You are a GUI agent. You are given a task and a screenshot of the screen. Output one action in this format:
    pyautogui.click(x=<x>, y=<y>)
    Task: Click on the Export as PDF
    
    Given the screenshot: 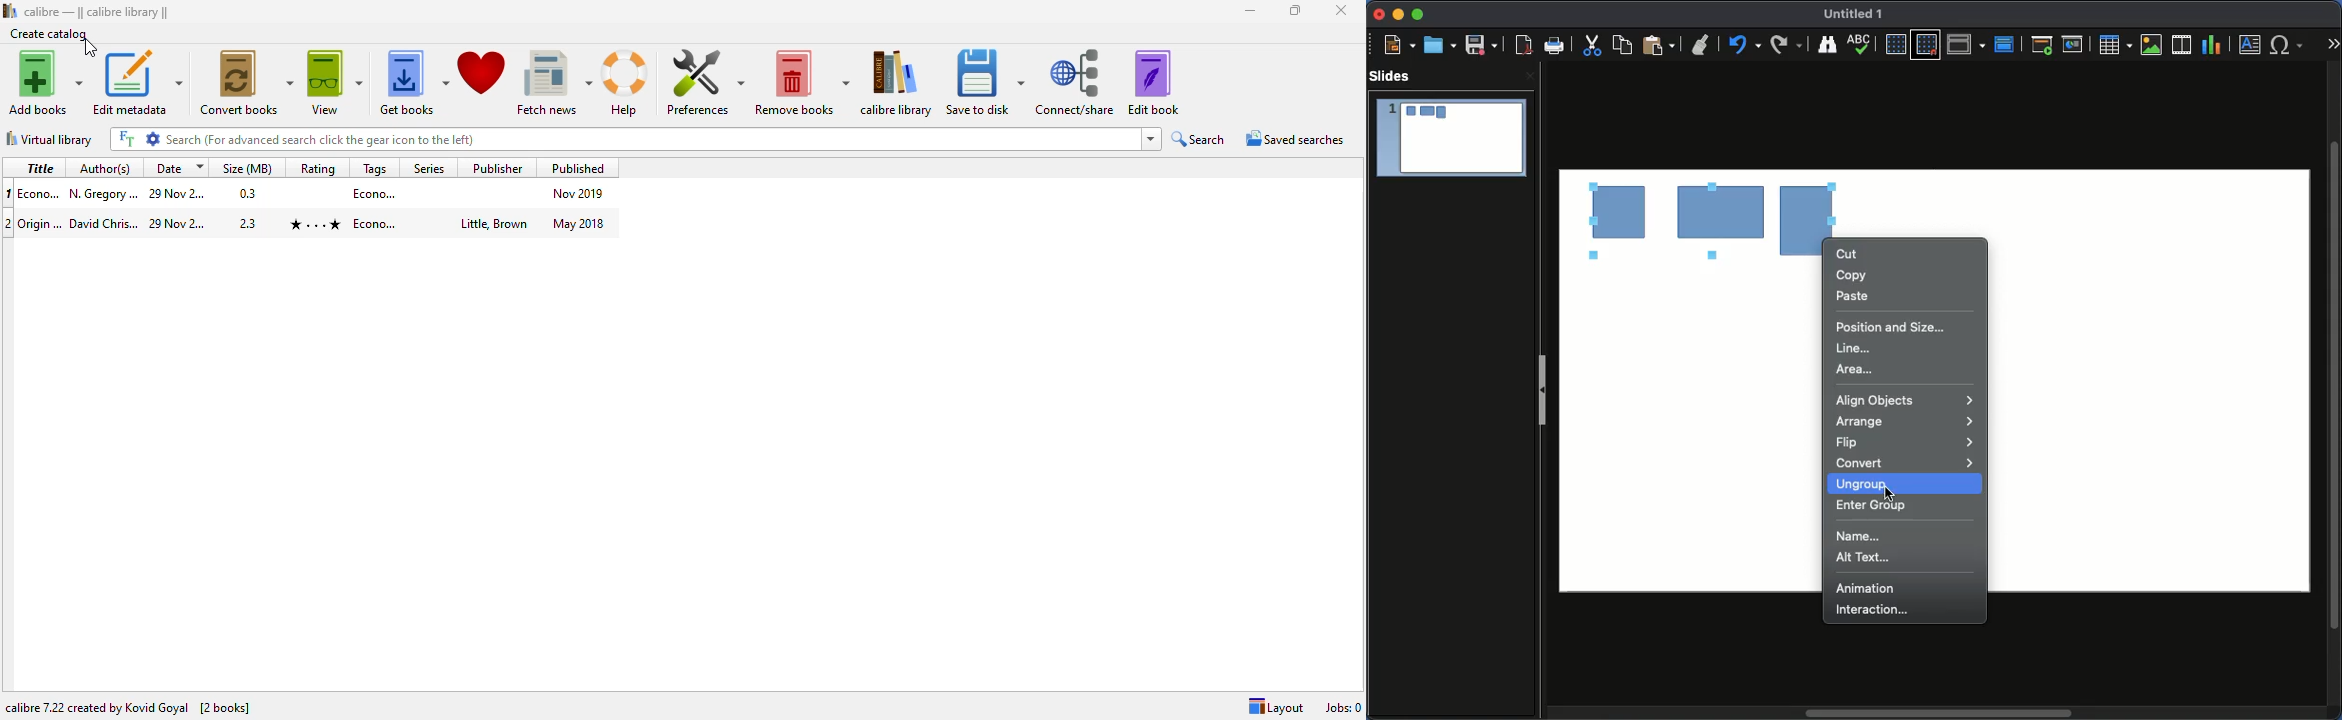 What is the action you would take?
    pyautogui.click(x=1521, y=46)
    